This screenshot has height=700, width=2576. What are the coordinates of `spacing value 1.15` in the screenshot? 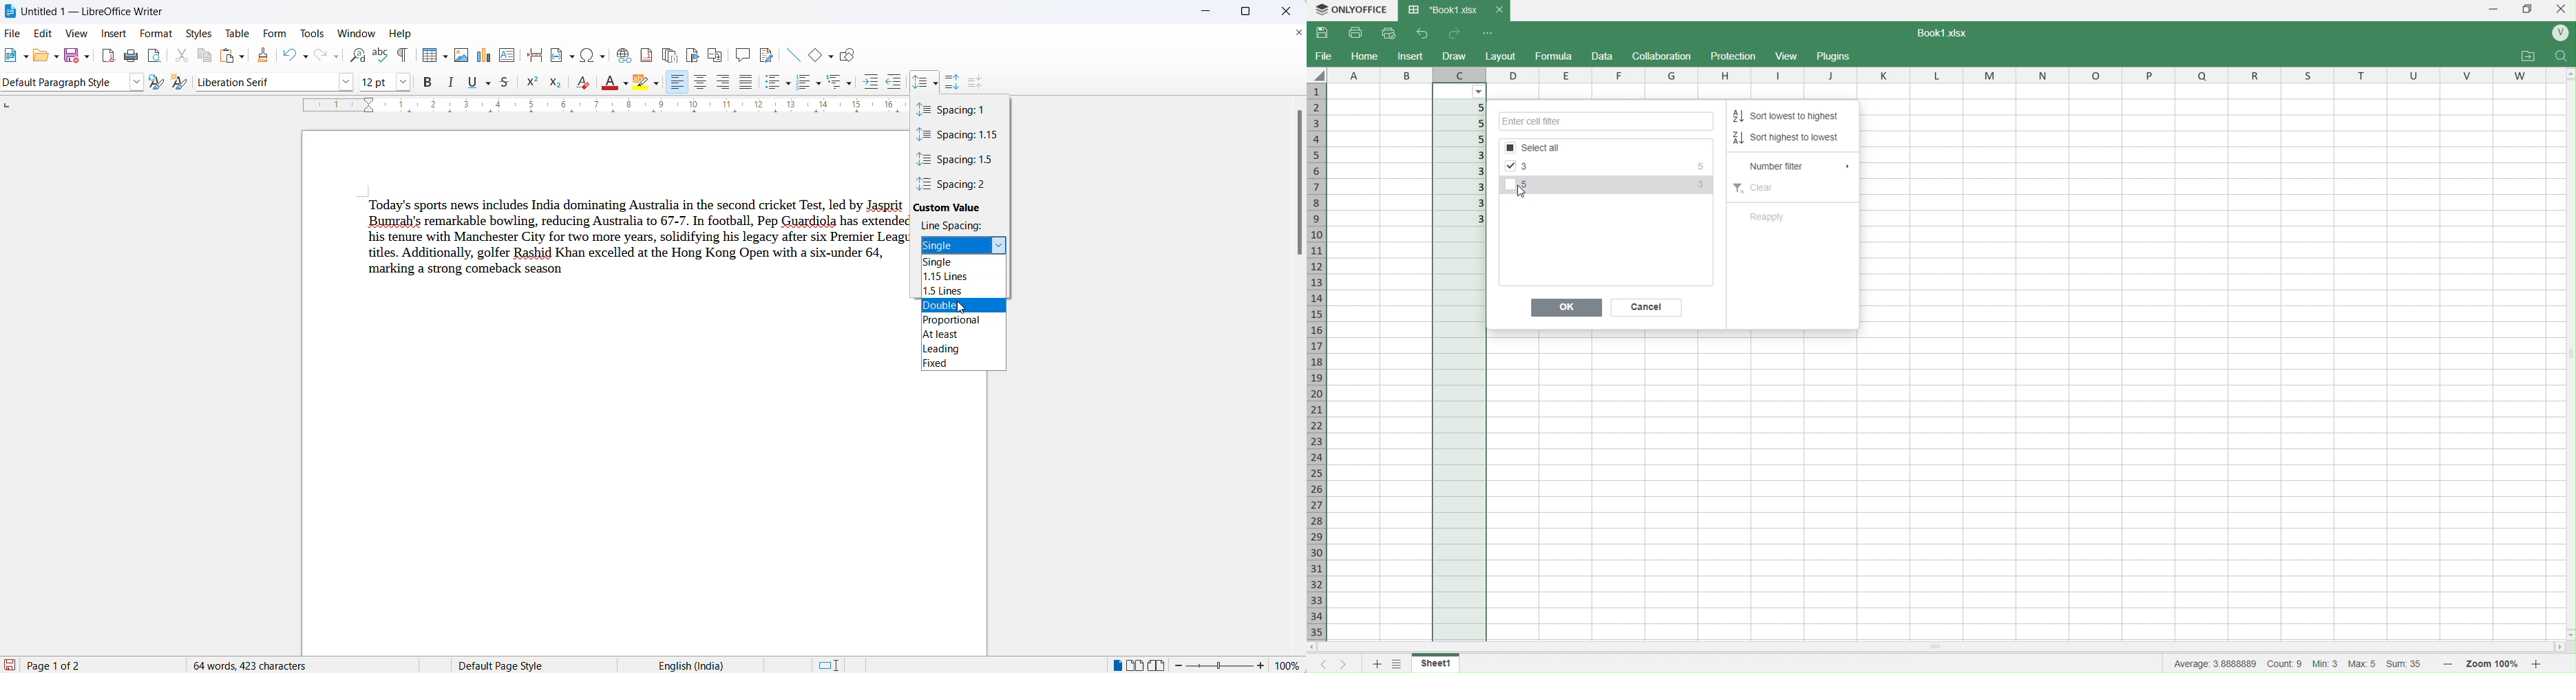 It's located at (959, 136).